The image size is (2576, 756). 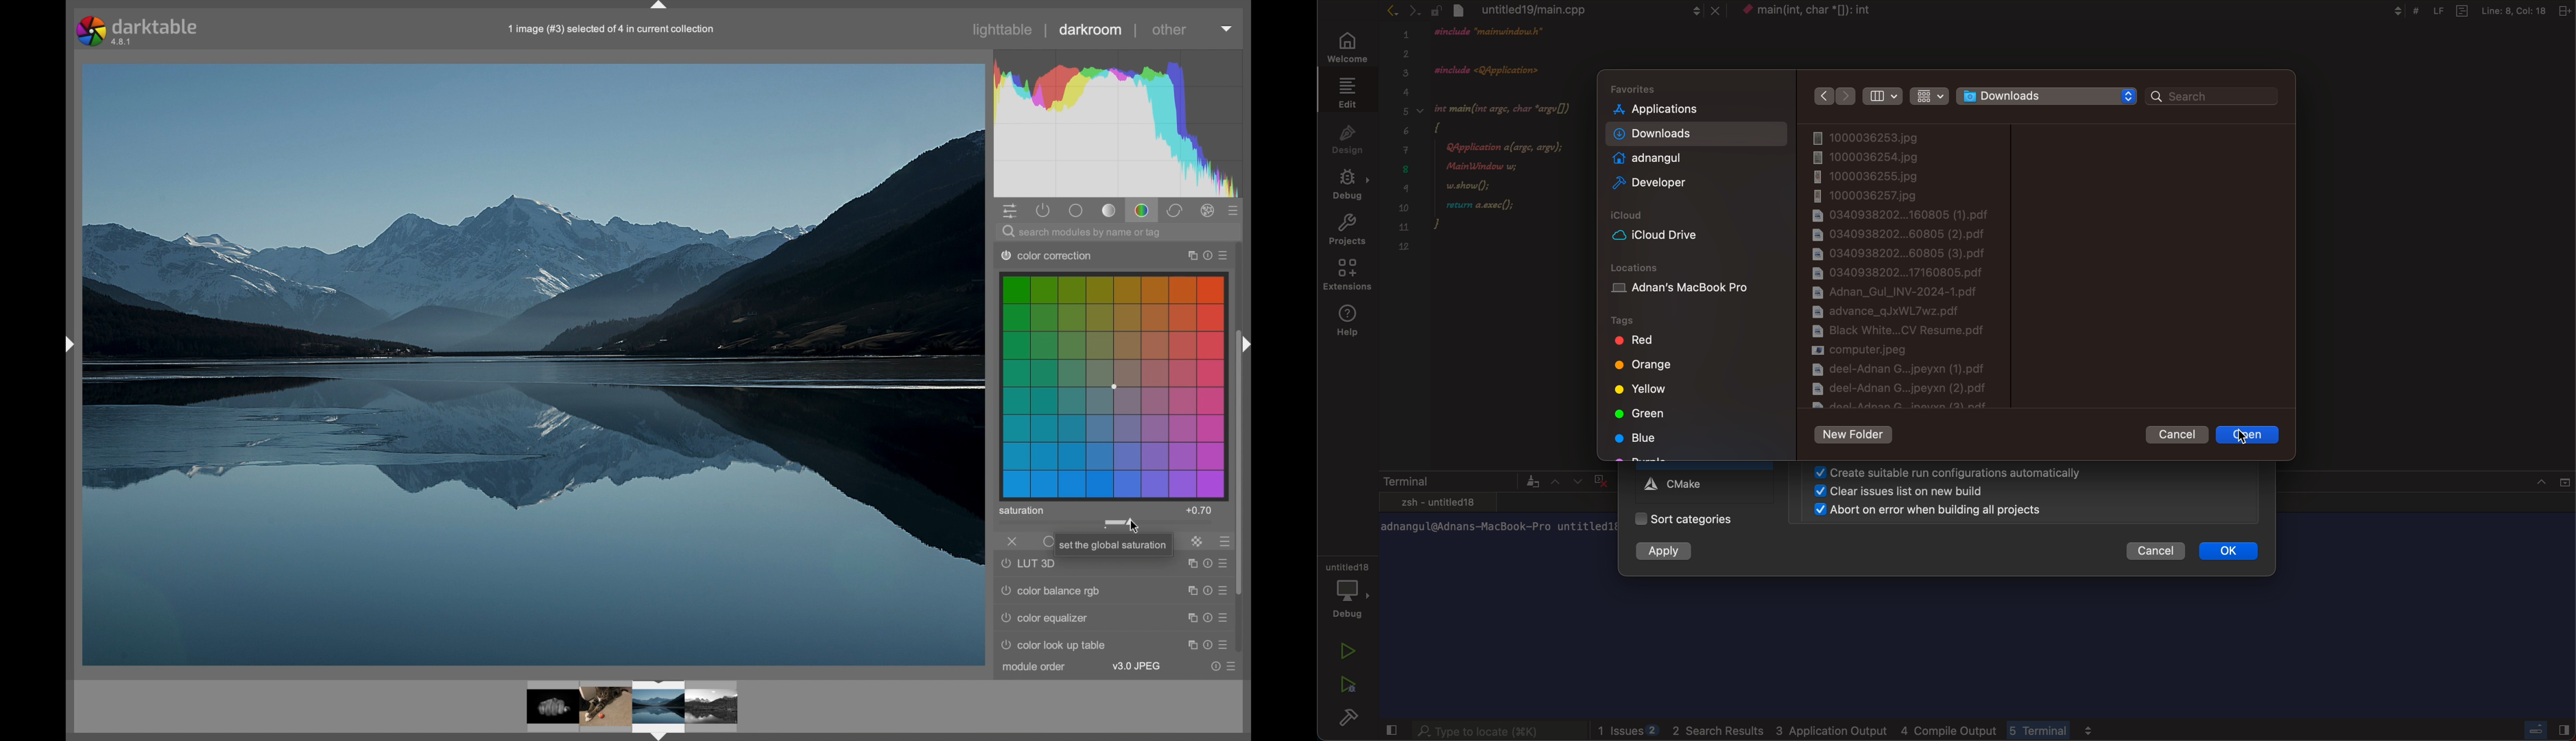 I want to click on apply, so click(x=1673, y=552).